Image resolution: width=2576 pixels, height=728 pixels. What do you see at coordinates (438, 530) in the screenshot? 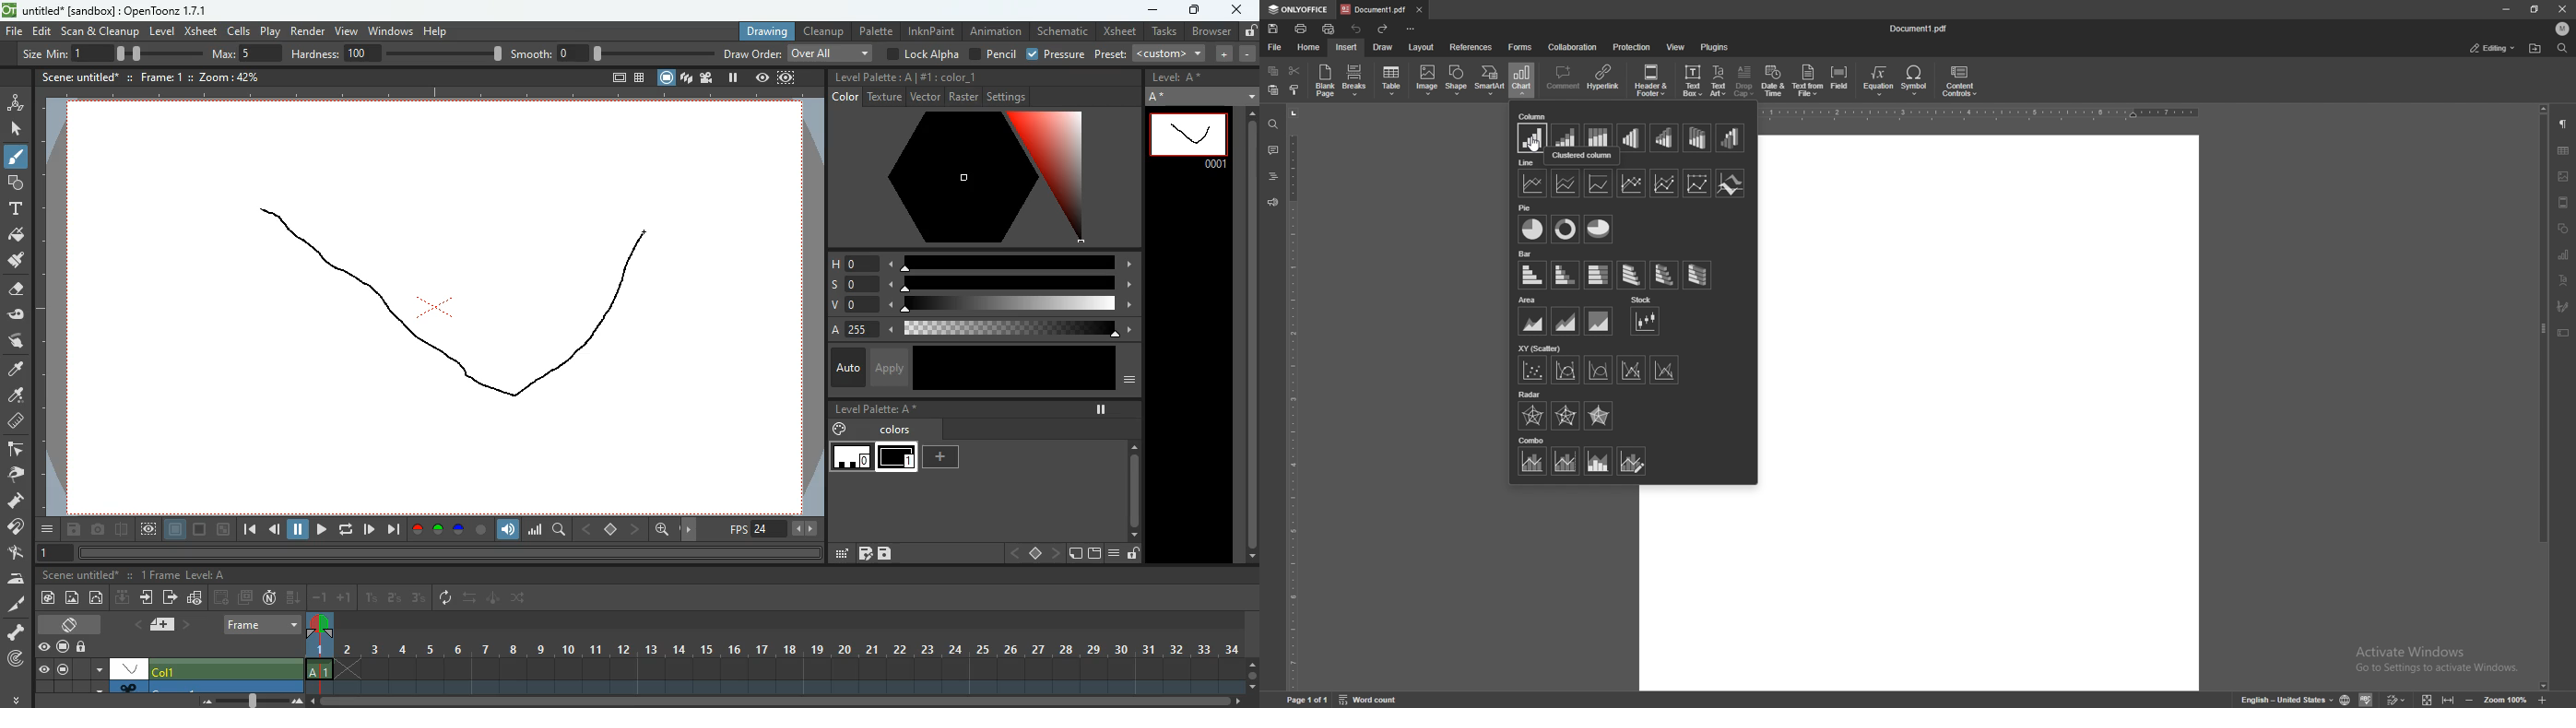
I see `green` at bounding box center [438, 530].